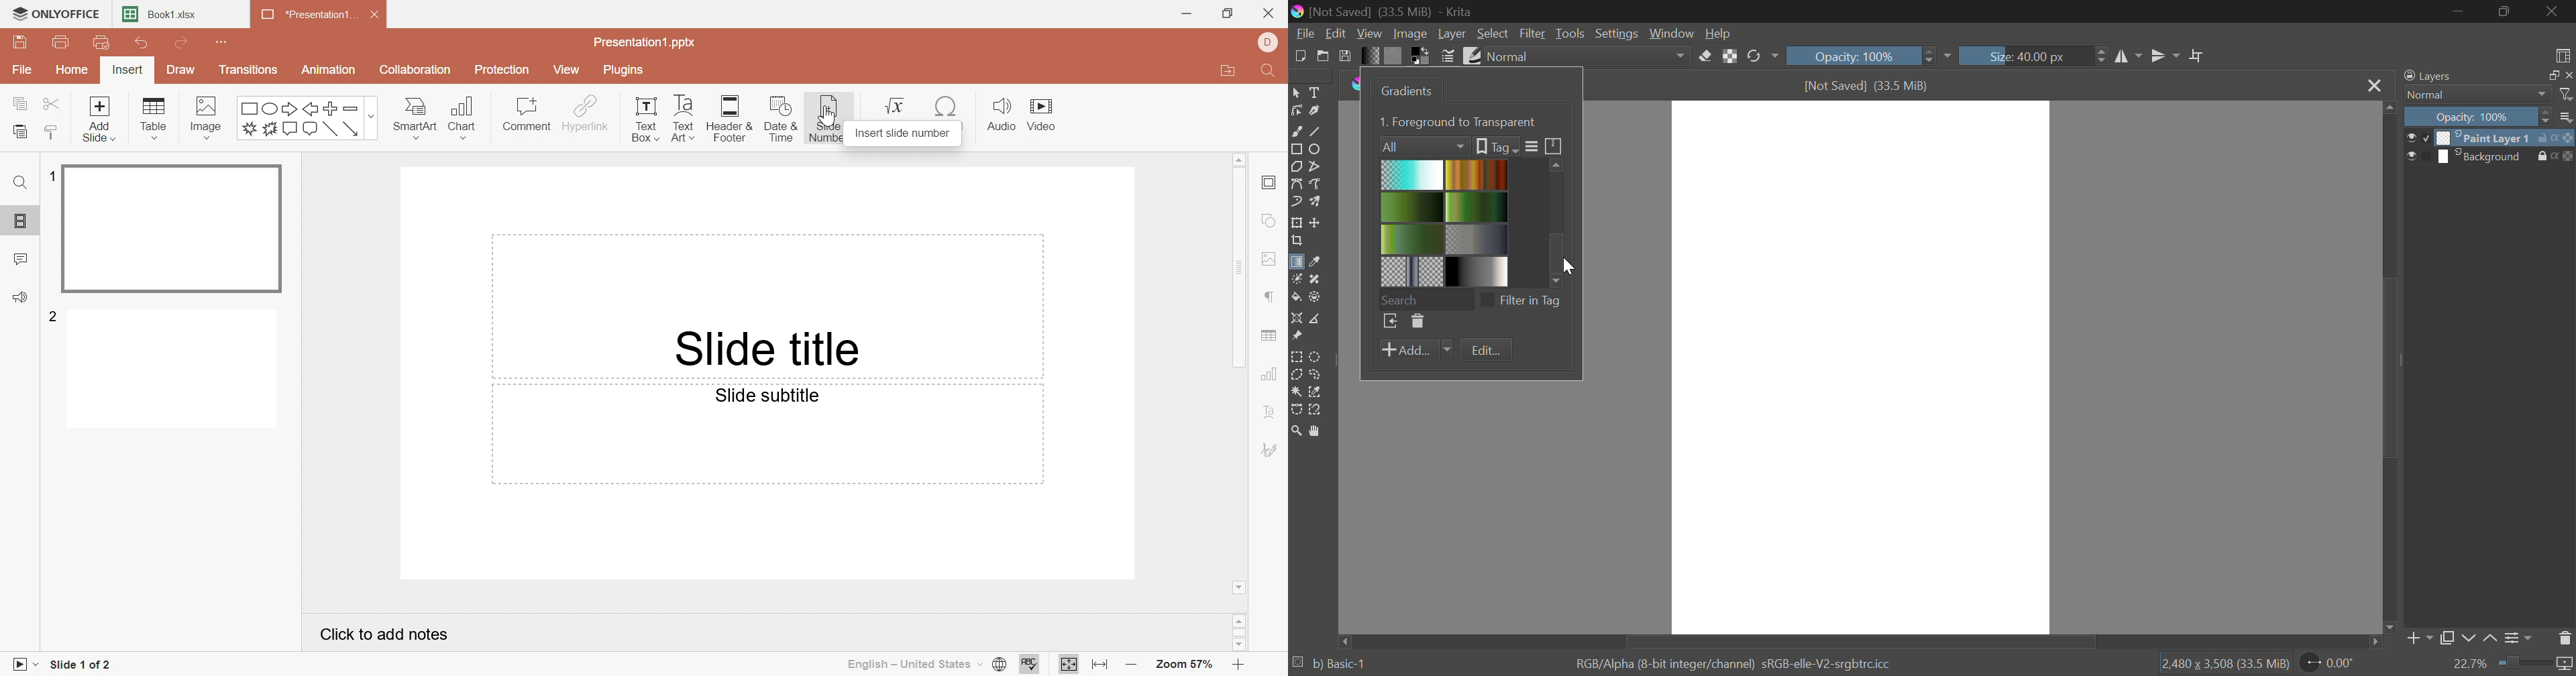  Describe the element at coordinates (1296, 166) in the screenshot. I see `Polygon` at that location.